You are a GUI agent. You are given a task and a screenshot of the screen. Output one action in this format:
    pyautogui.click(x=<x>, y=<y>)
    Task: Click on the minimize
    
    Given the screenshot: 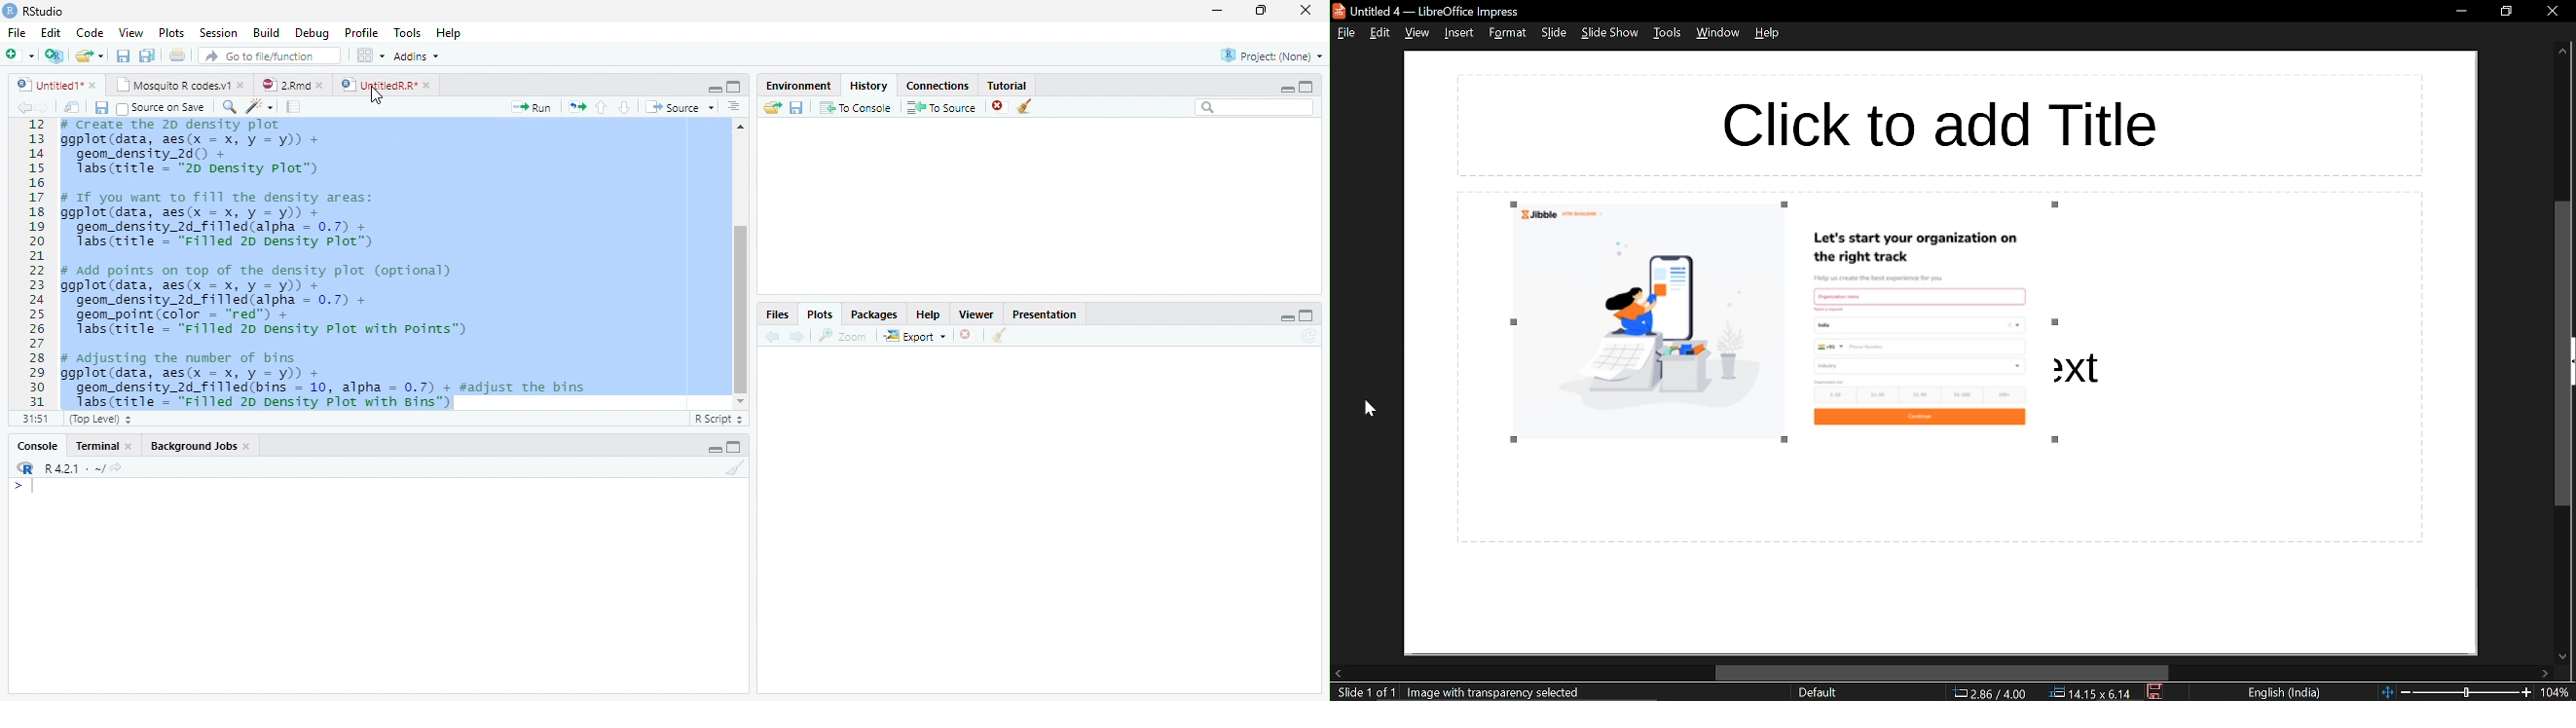 What is the action you would take?
    pyautogui.click(x=715, y=450)
    